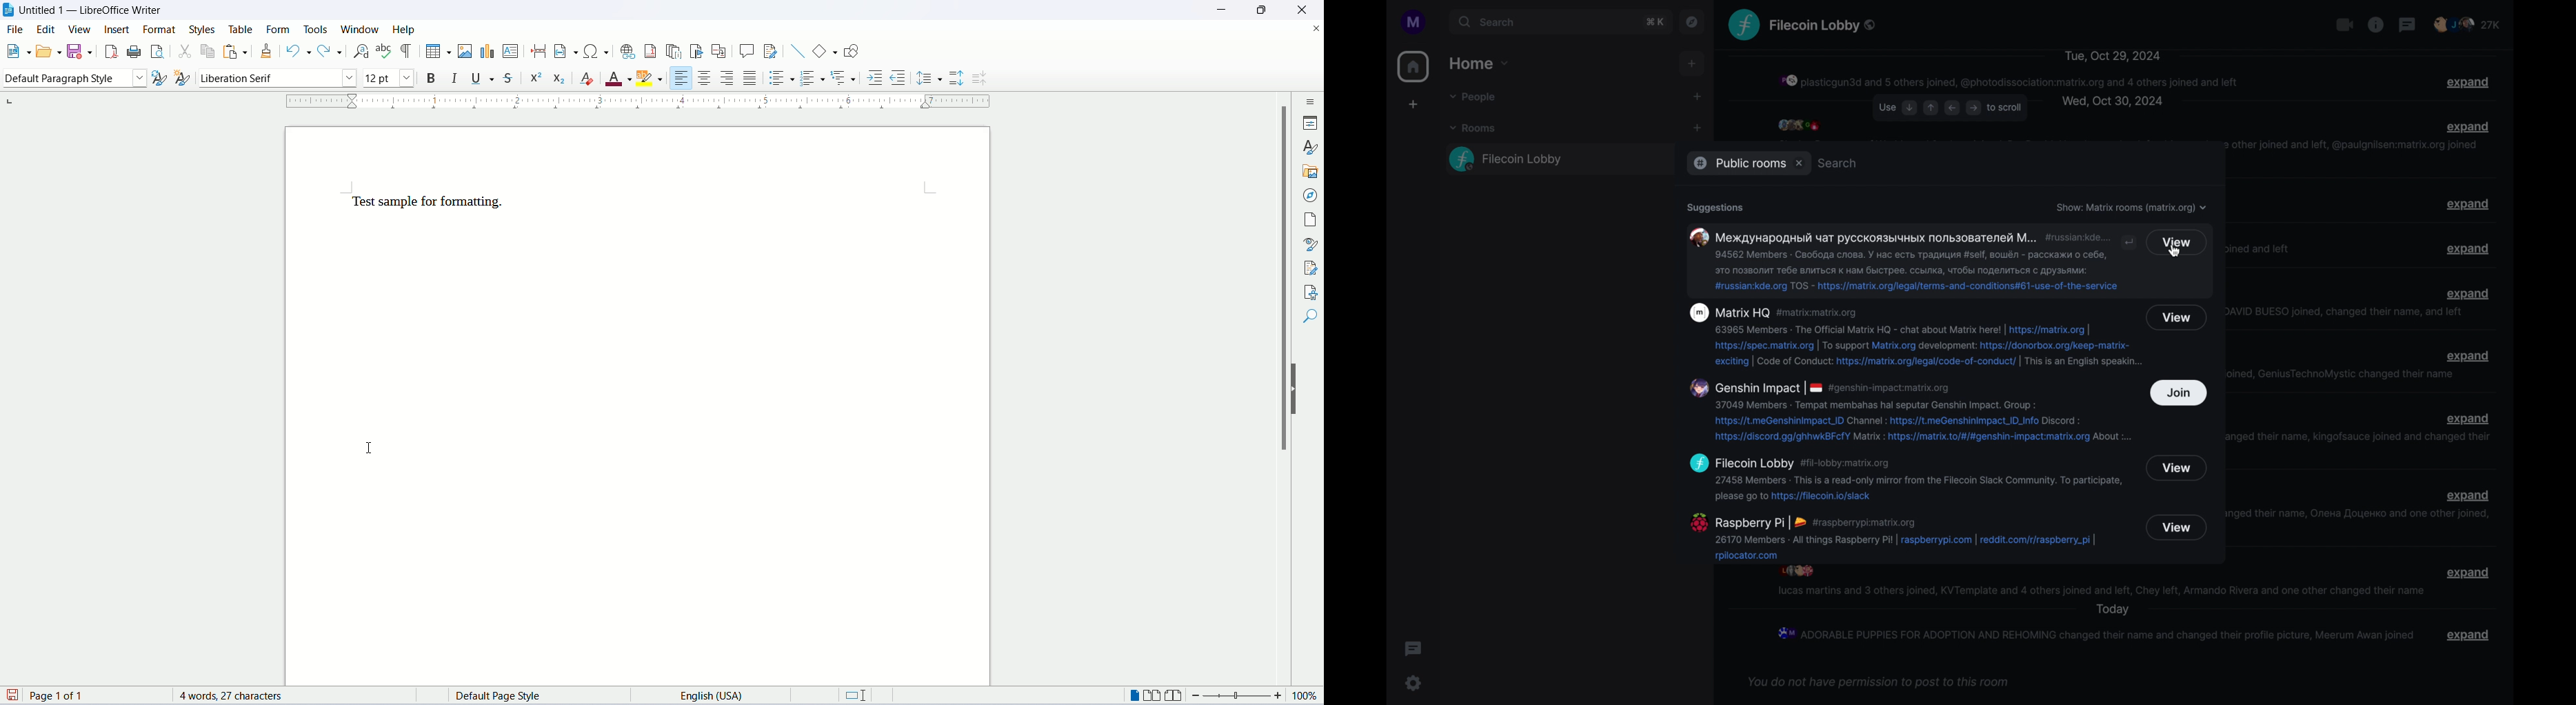 The width and height of the screenshot is (2576, 728). I want to click on increase indent, so click(874, 79).